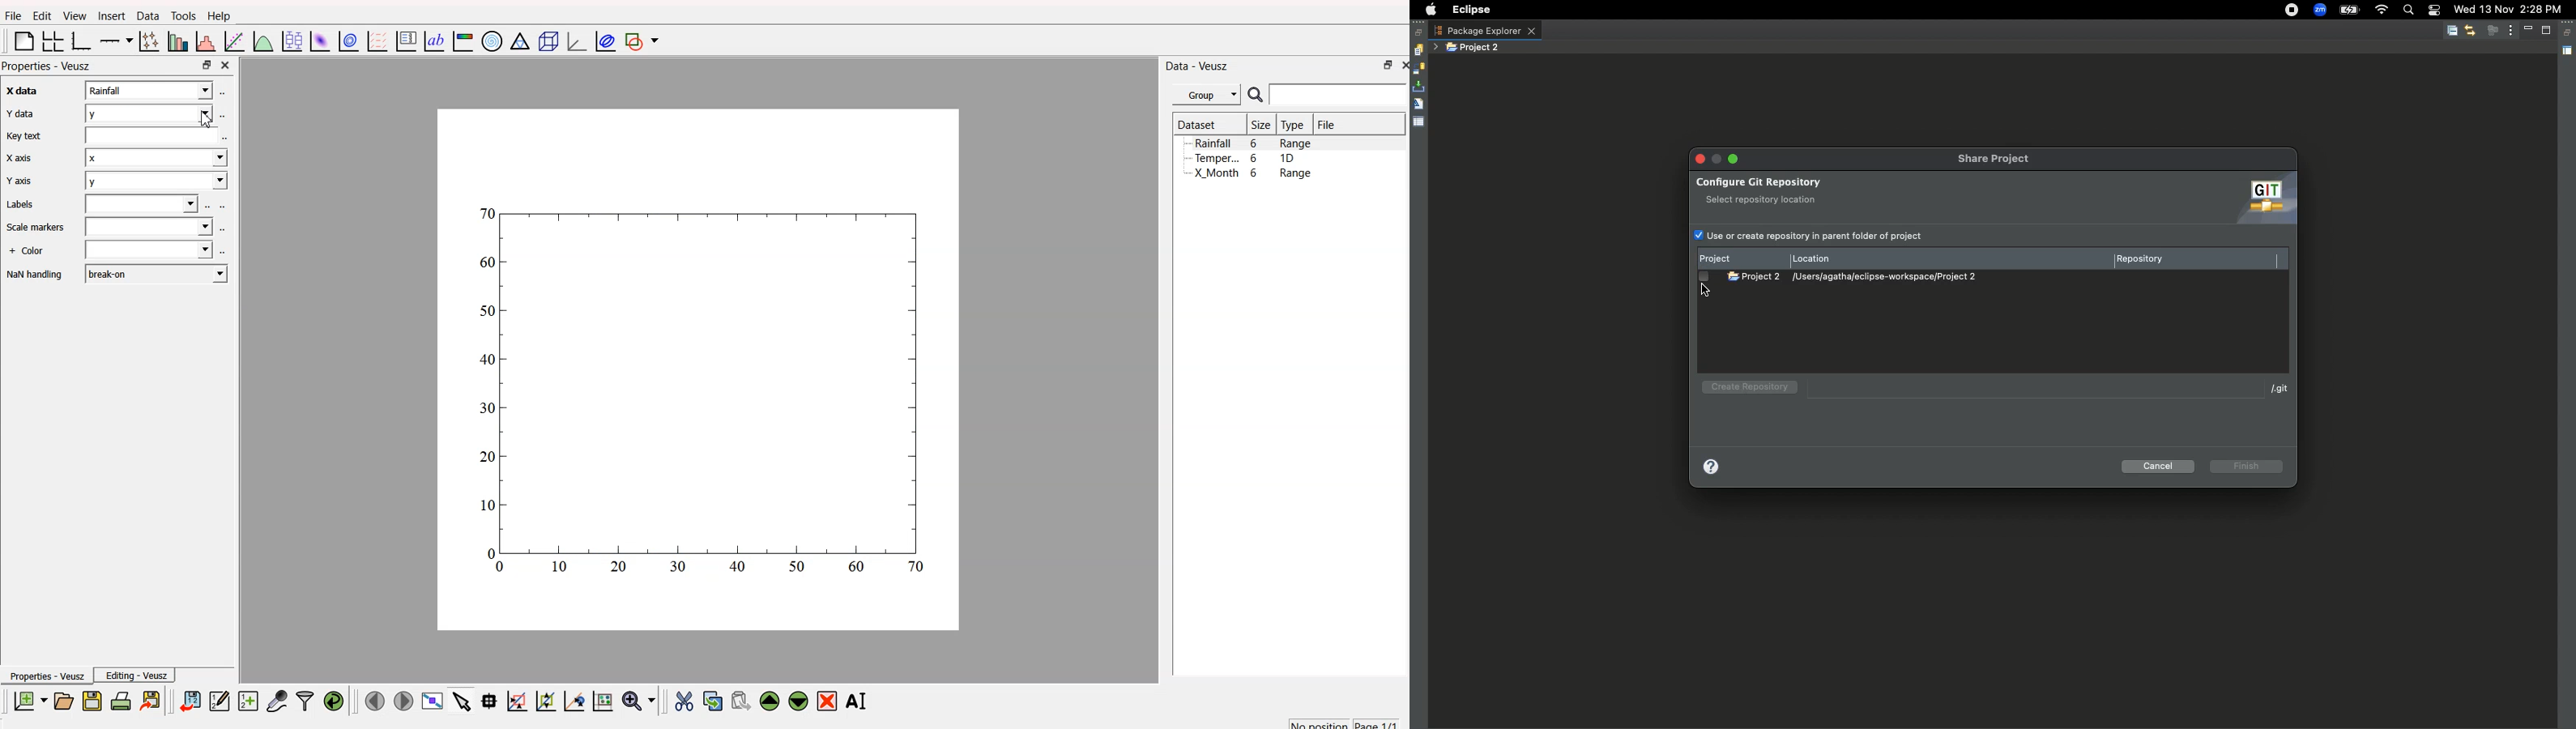 This screenshot has height=756, width=2576. What do you see at coordinates (18, 183) in the screenshot?
I see `Y axis` at bounding box center [18, 183].